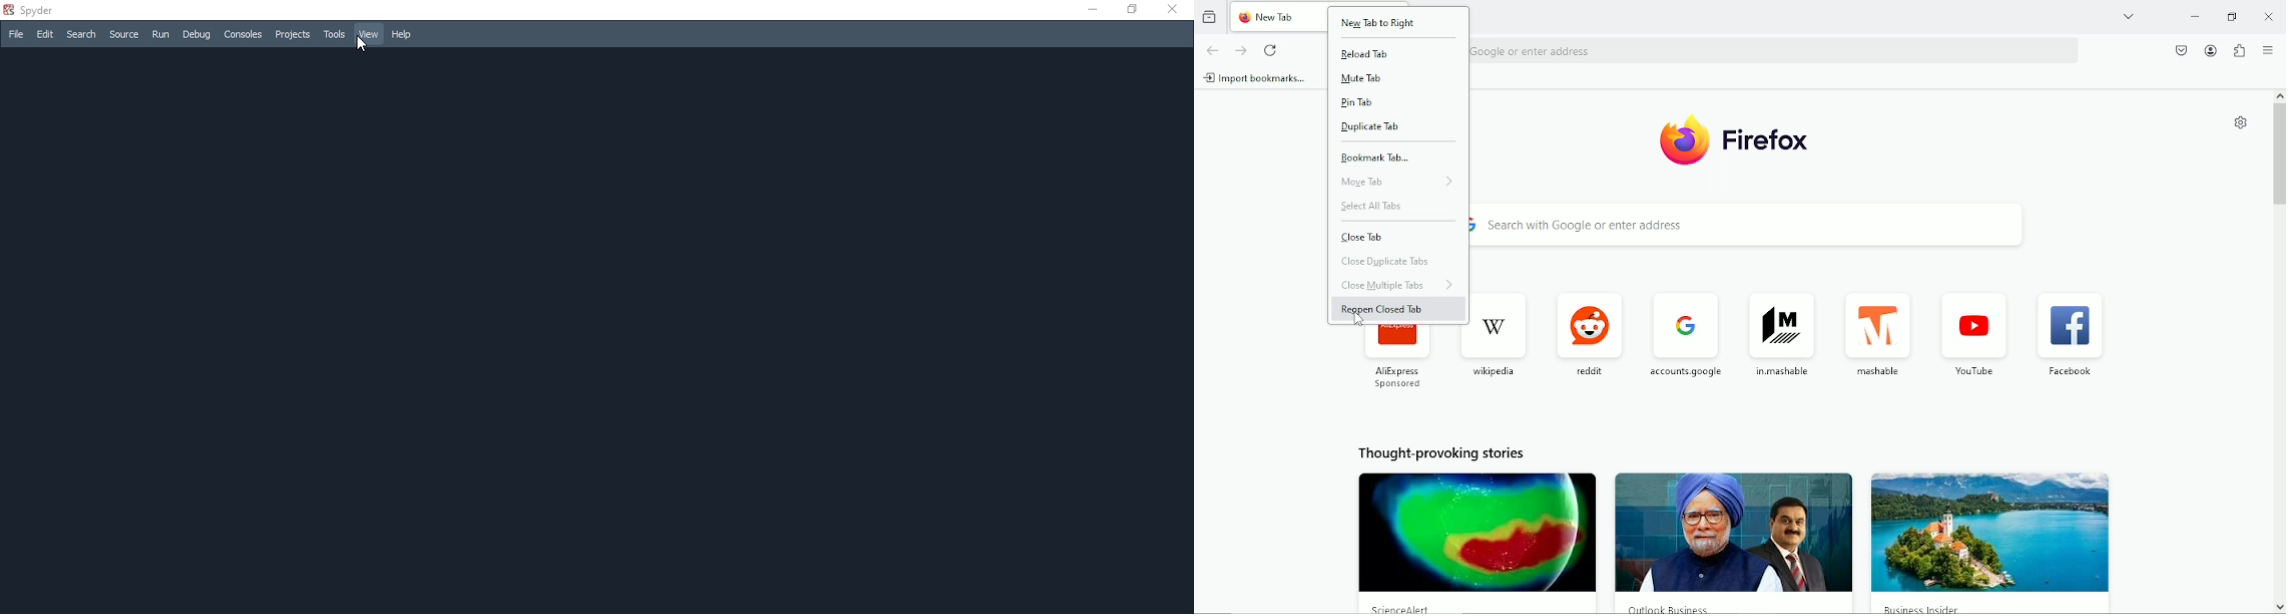  What do you see at coordinates (1753, 225) in the screenshot?
I see `search bar` at bounding box center [1753, 225].